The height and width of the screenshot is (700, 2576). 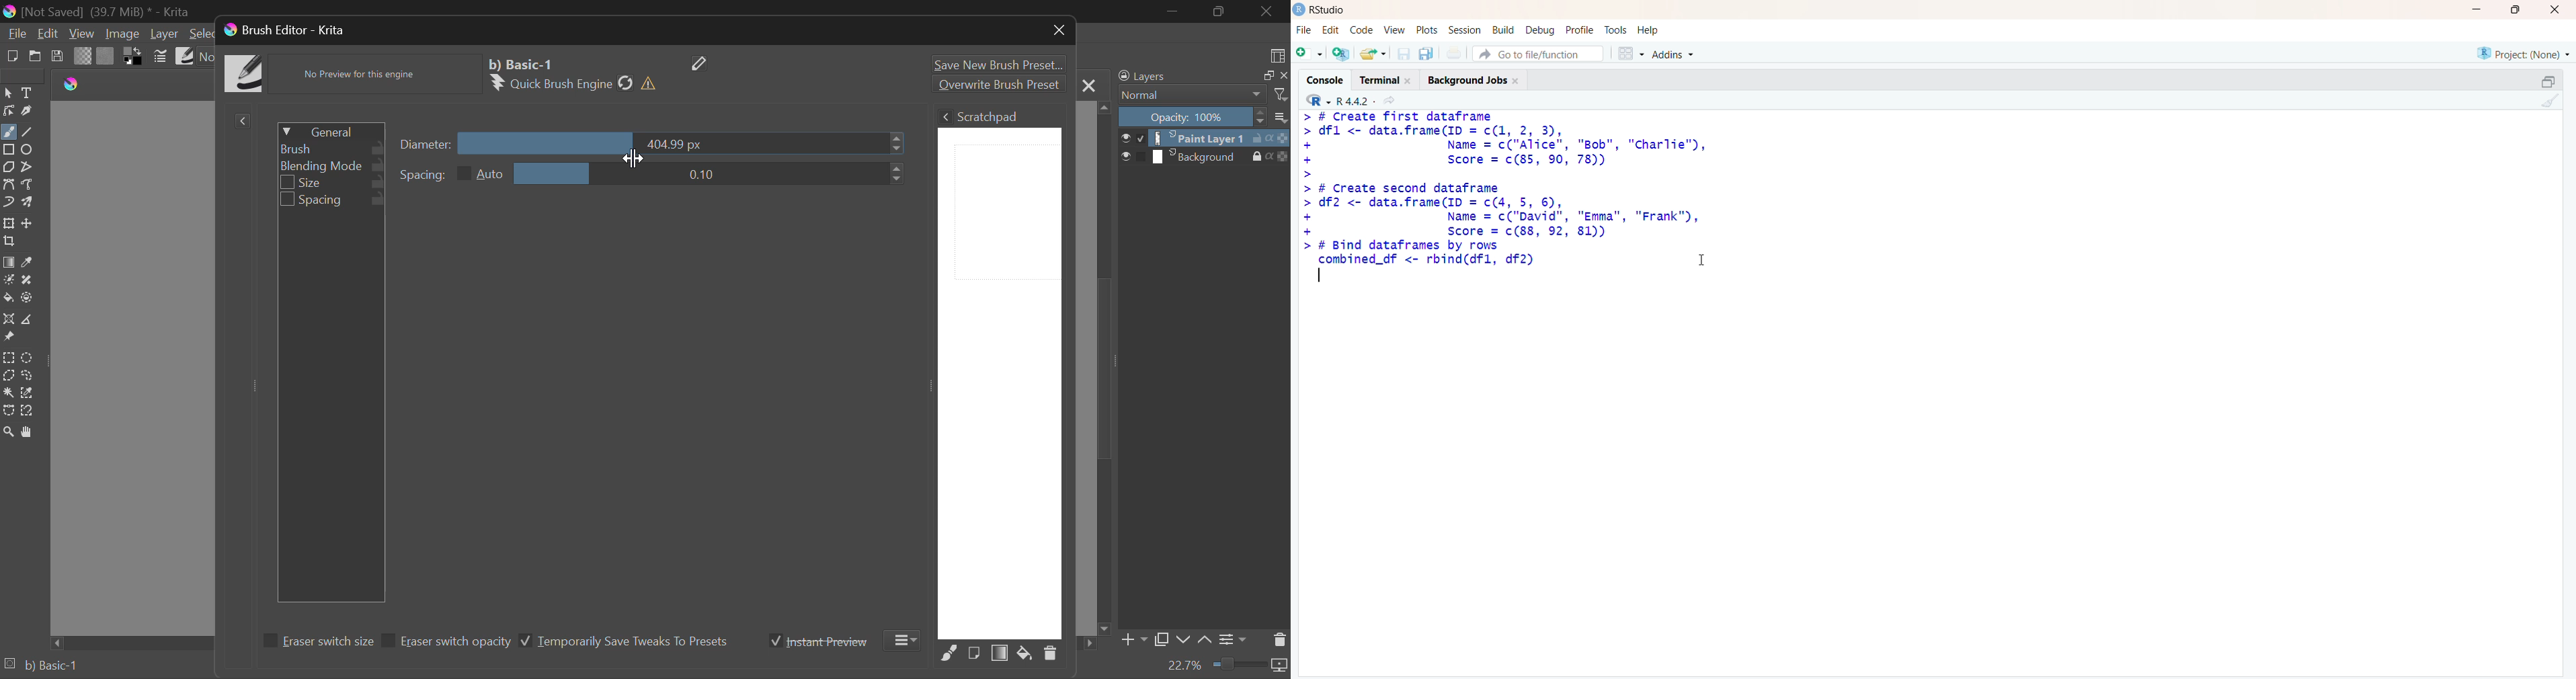 What do you see at coordinates (2549, 82) in the screenshot?
I see `minimize` at bounding box center [2549, 82].